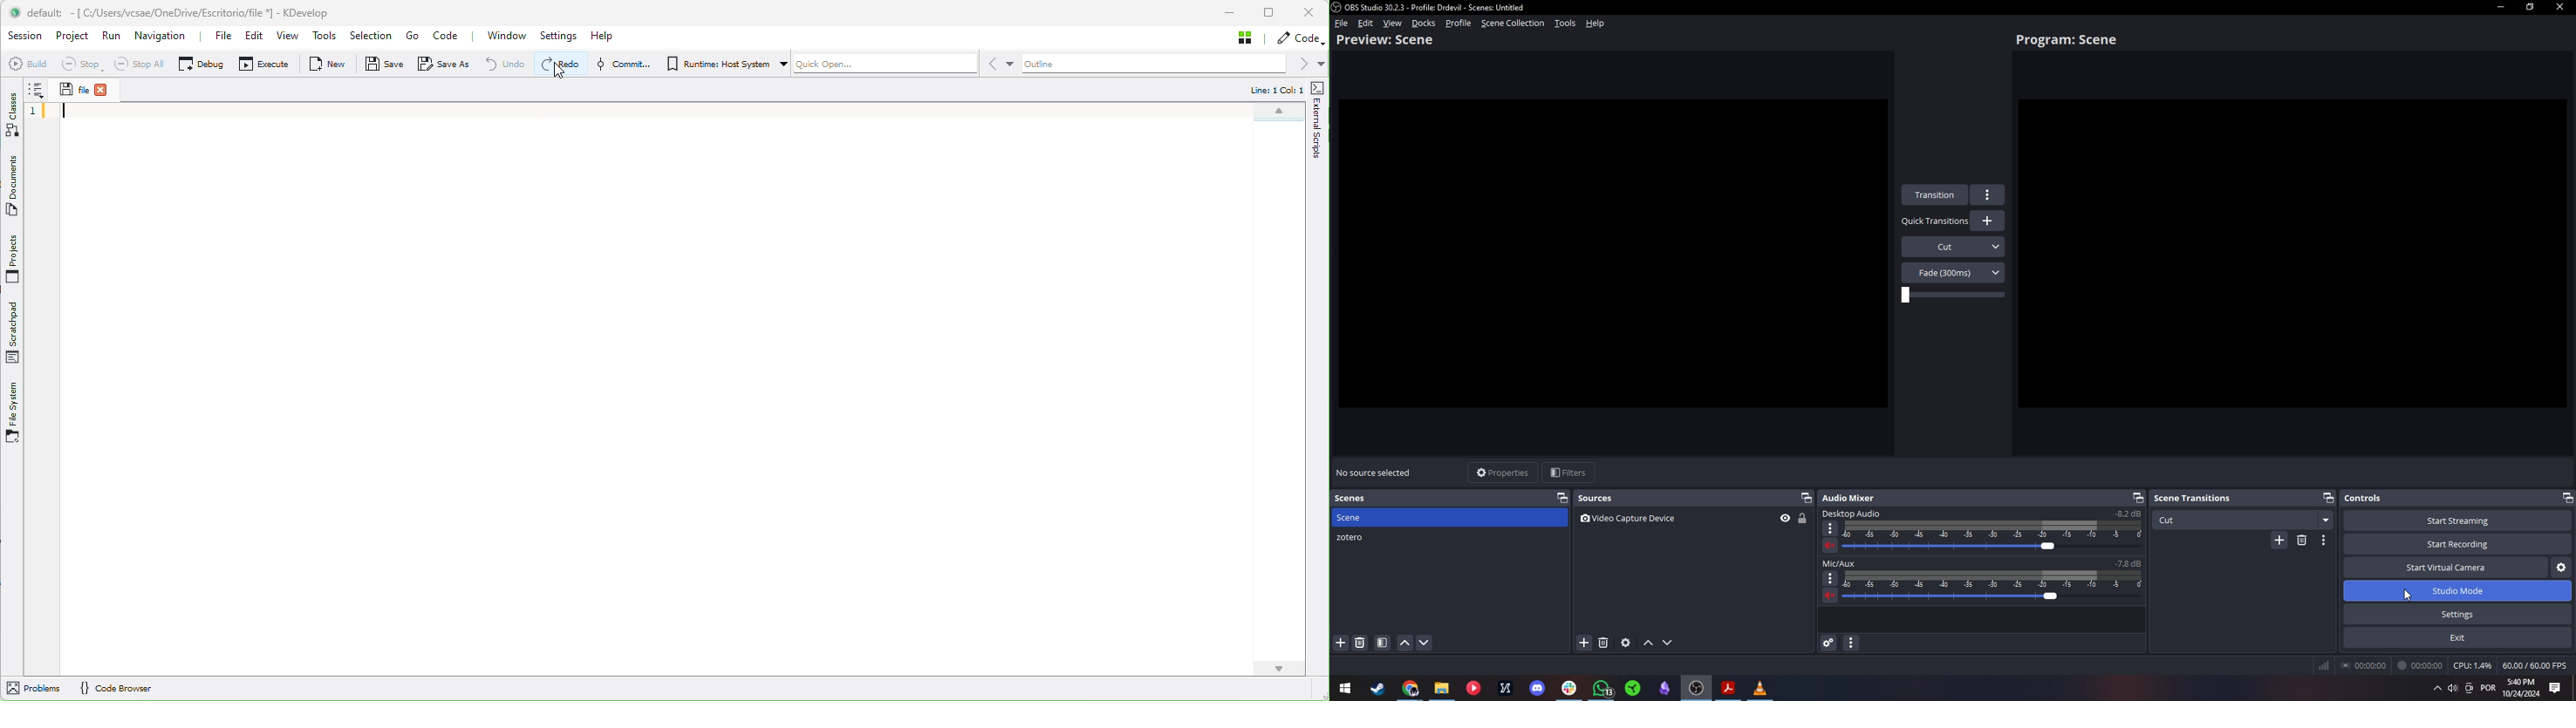  What do you see at coordinates (17, 416) in the screenshot?
I see `Files System` at bounding box center [17, 416].